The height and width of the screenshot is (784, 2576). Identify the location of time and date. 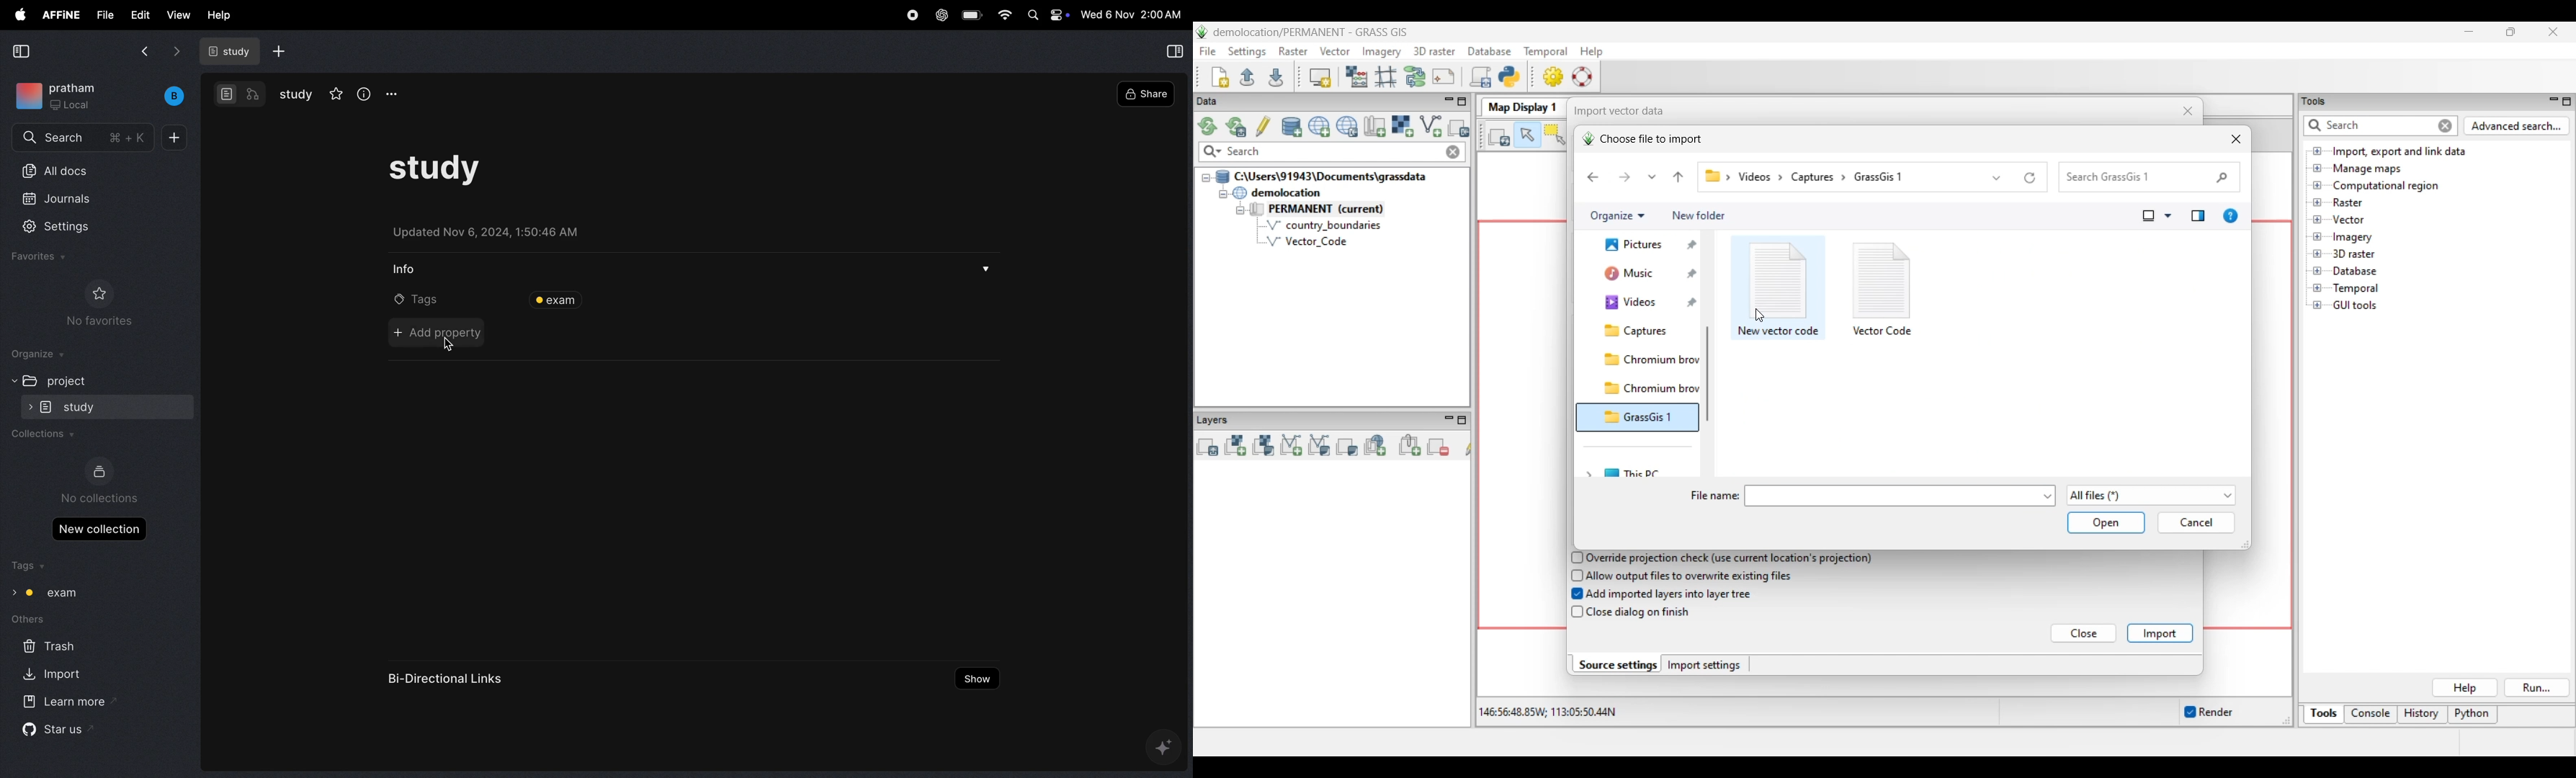
(1131, 16).